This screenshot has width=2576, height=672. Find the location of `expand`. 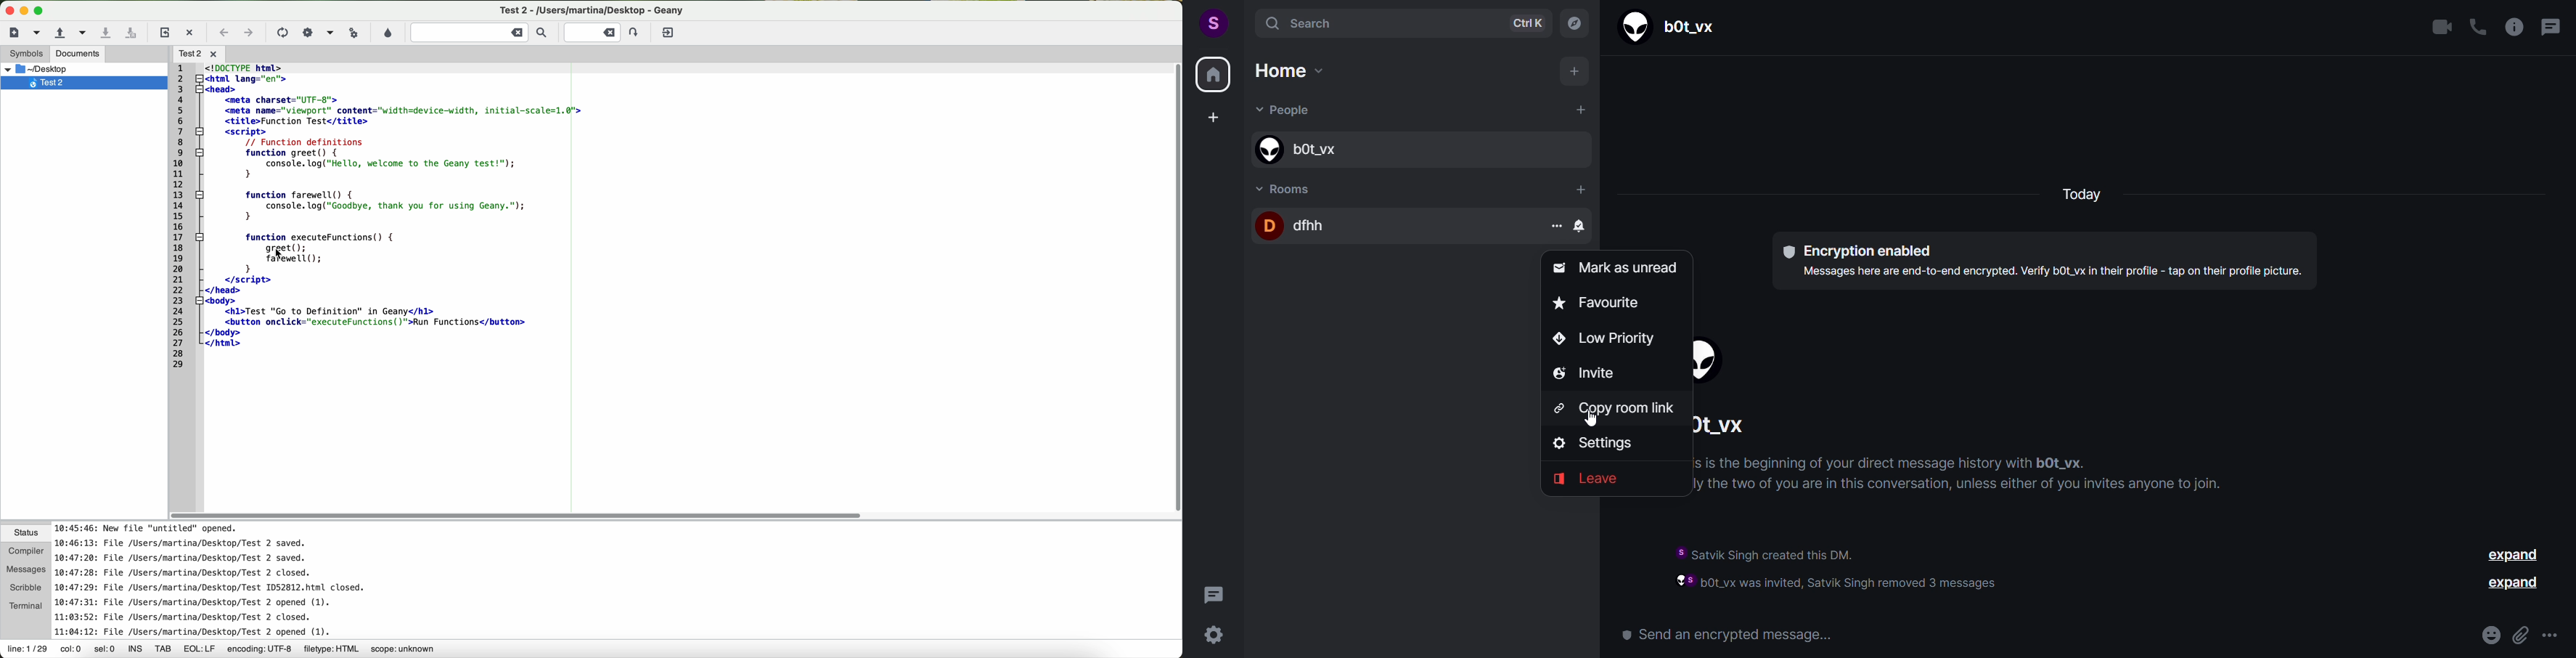

expand is located at coordinates (2513, 584).